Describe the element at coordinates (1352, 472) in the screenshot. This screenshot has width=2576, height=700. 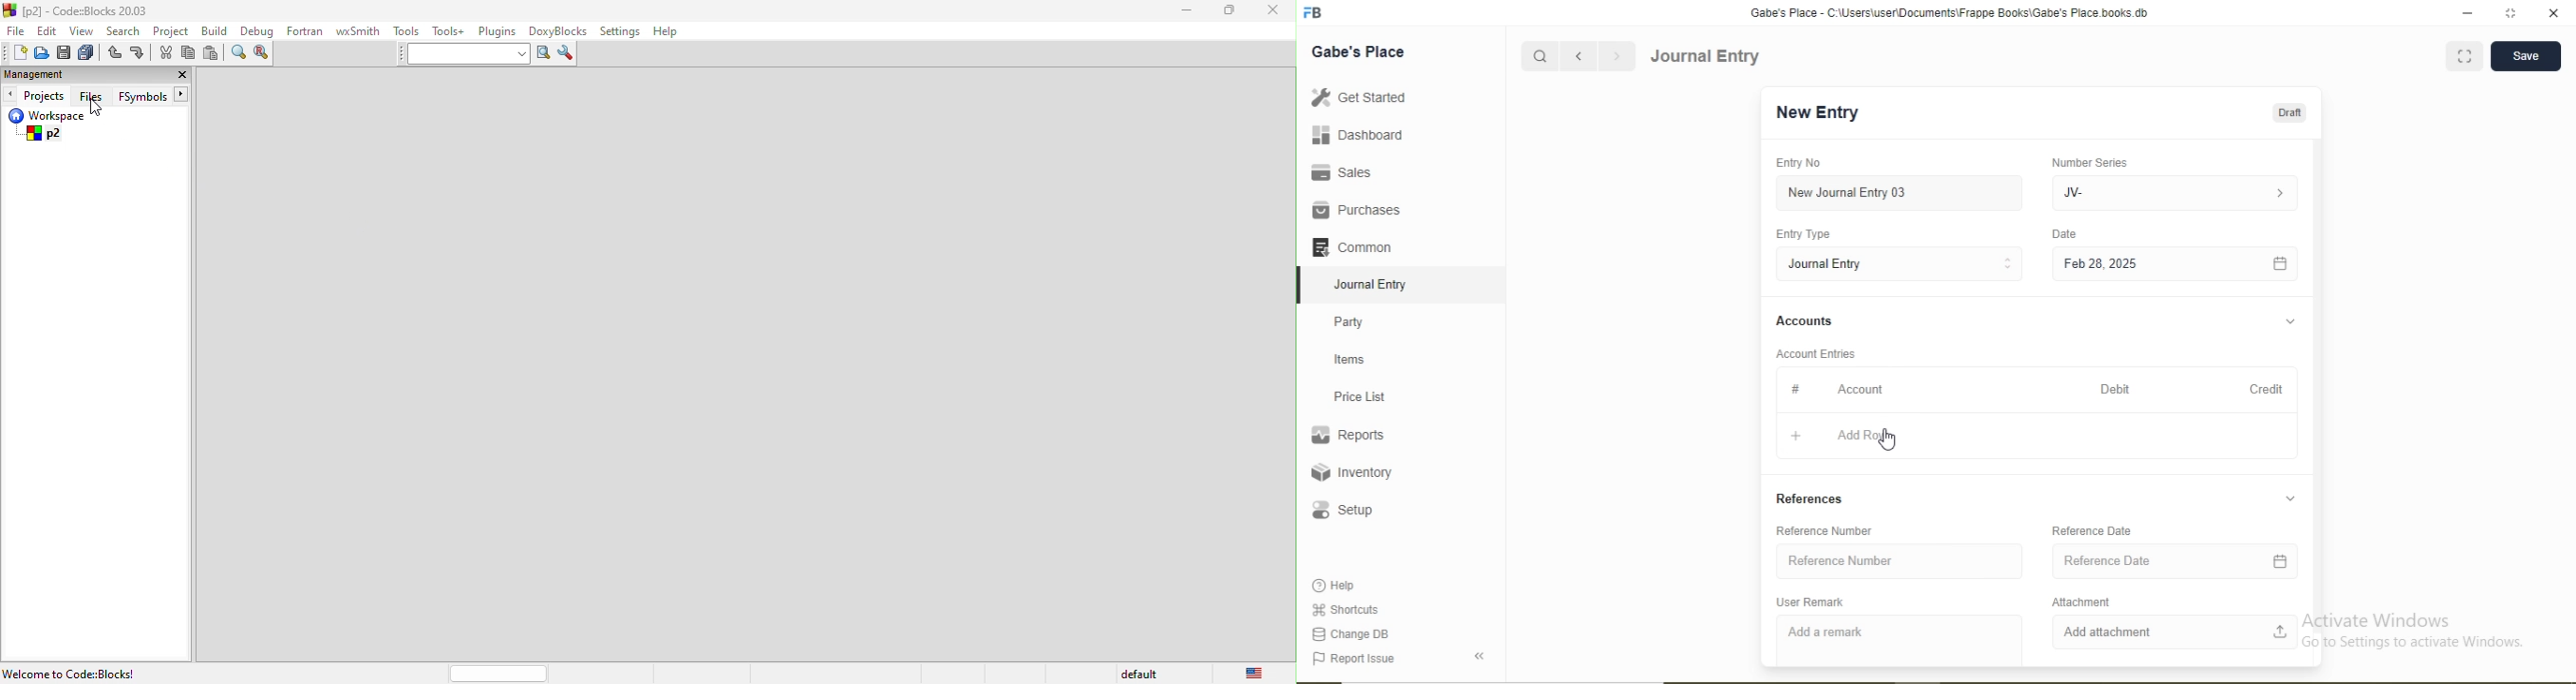
I see `Inventory` at that location.